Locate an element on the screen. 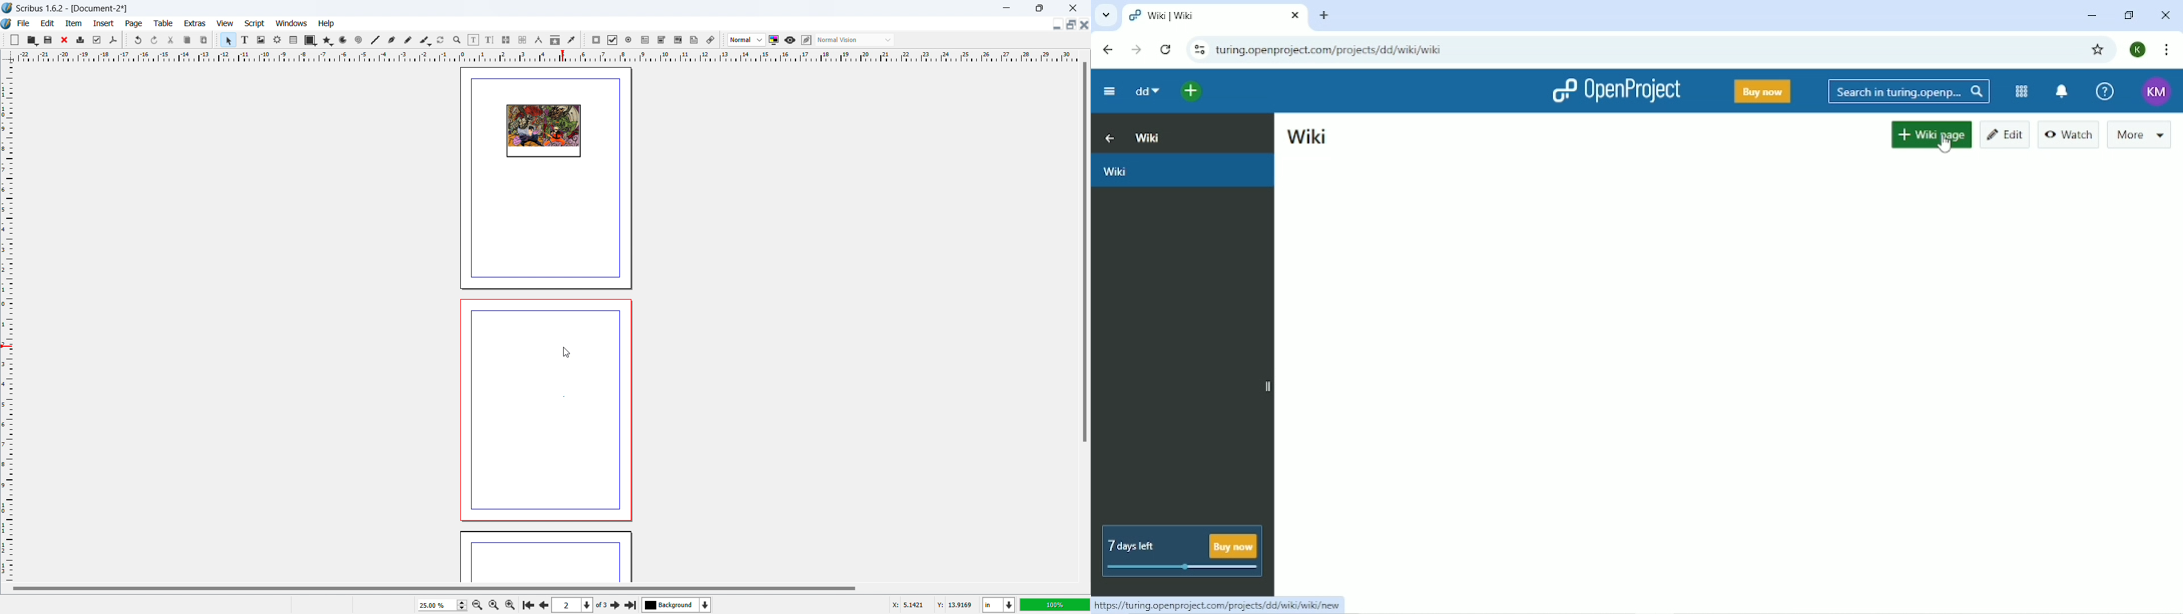  Modules is located at coordinates (2020, 92).